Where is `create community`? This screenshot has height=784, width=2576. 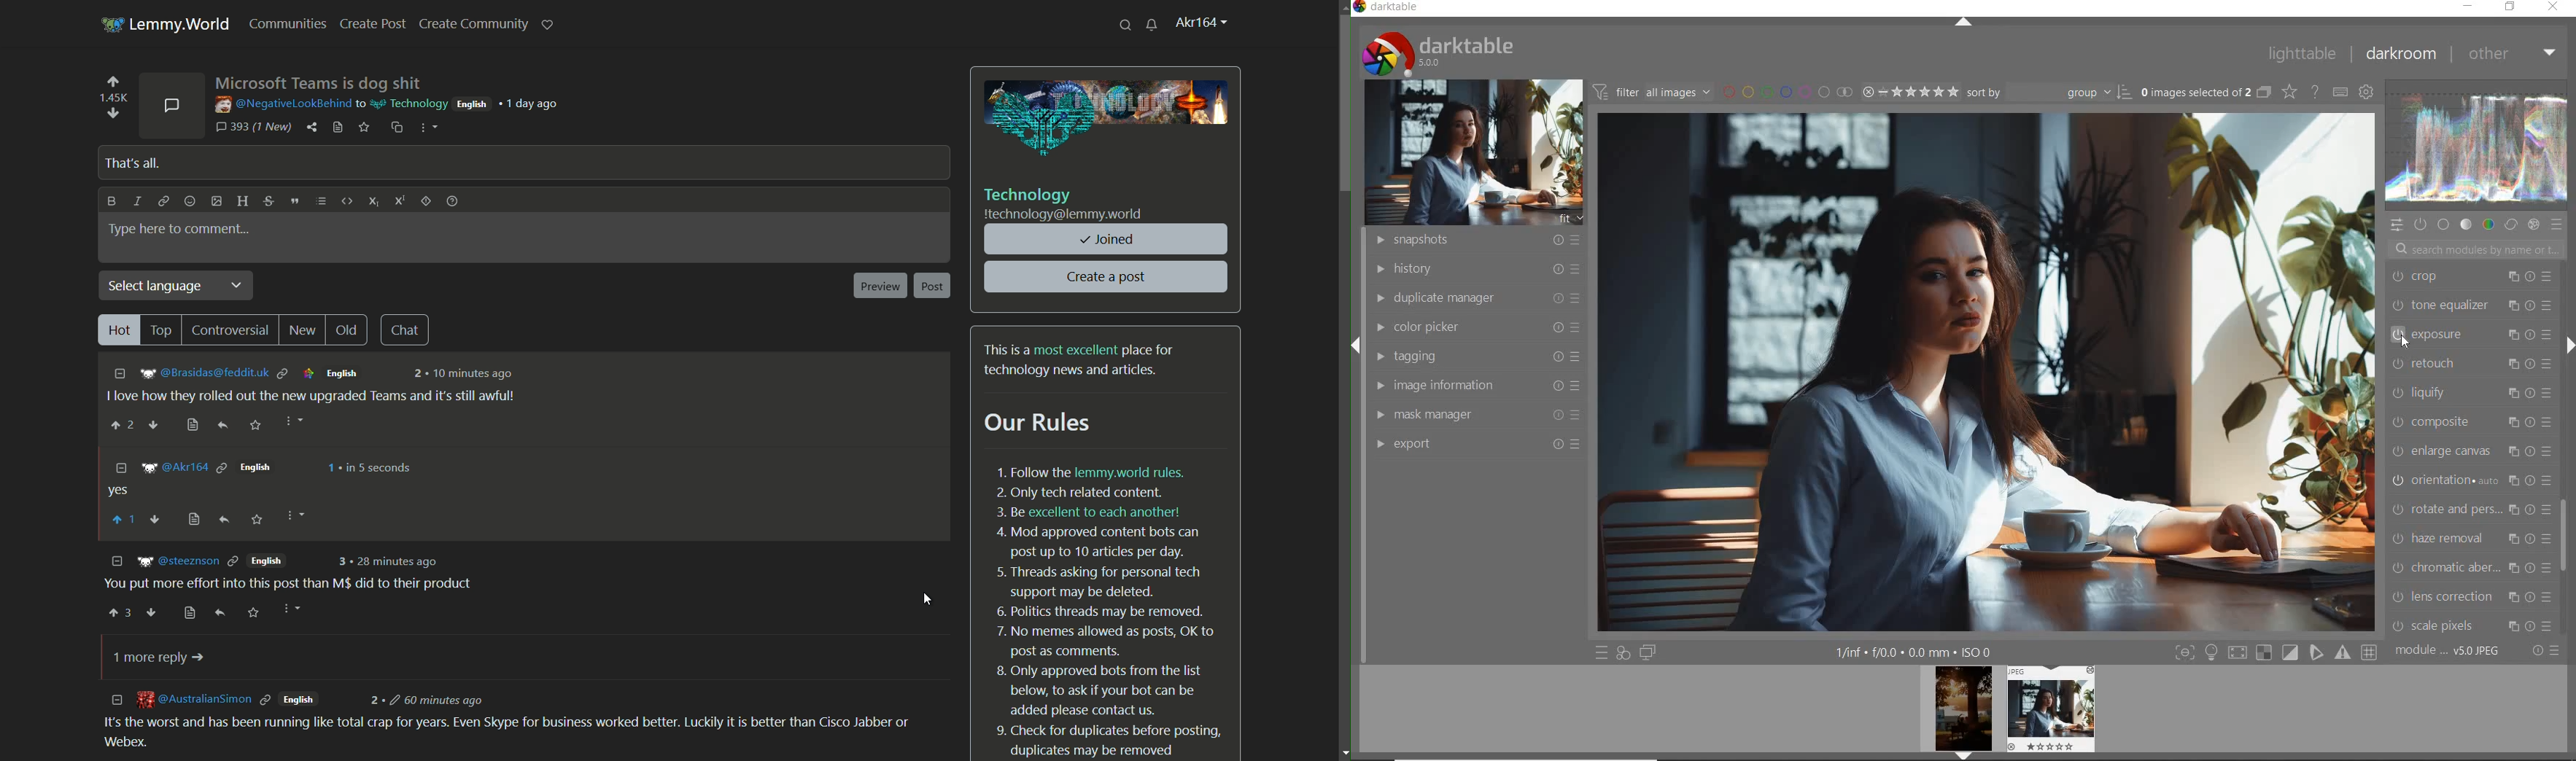
create community is located at coordinates (473, 24).